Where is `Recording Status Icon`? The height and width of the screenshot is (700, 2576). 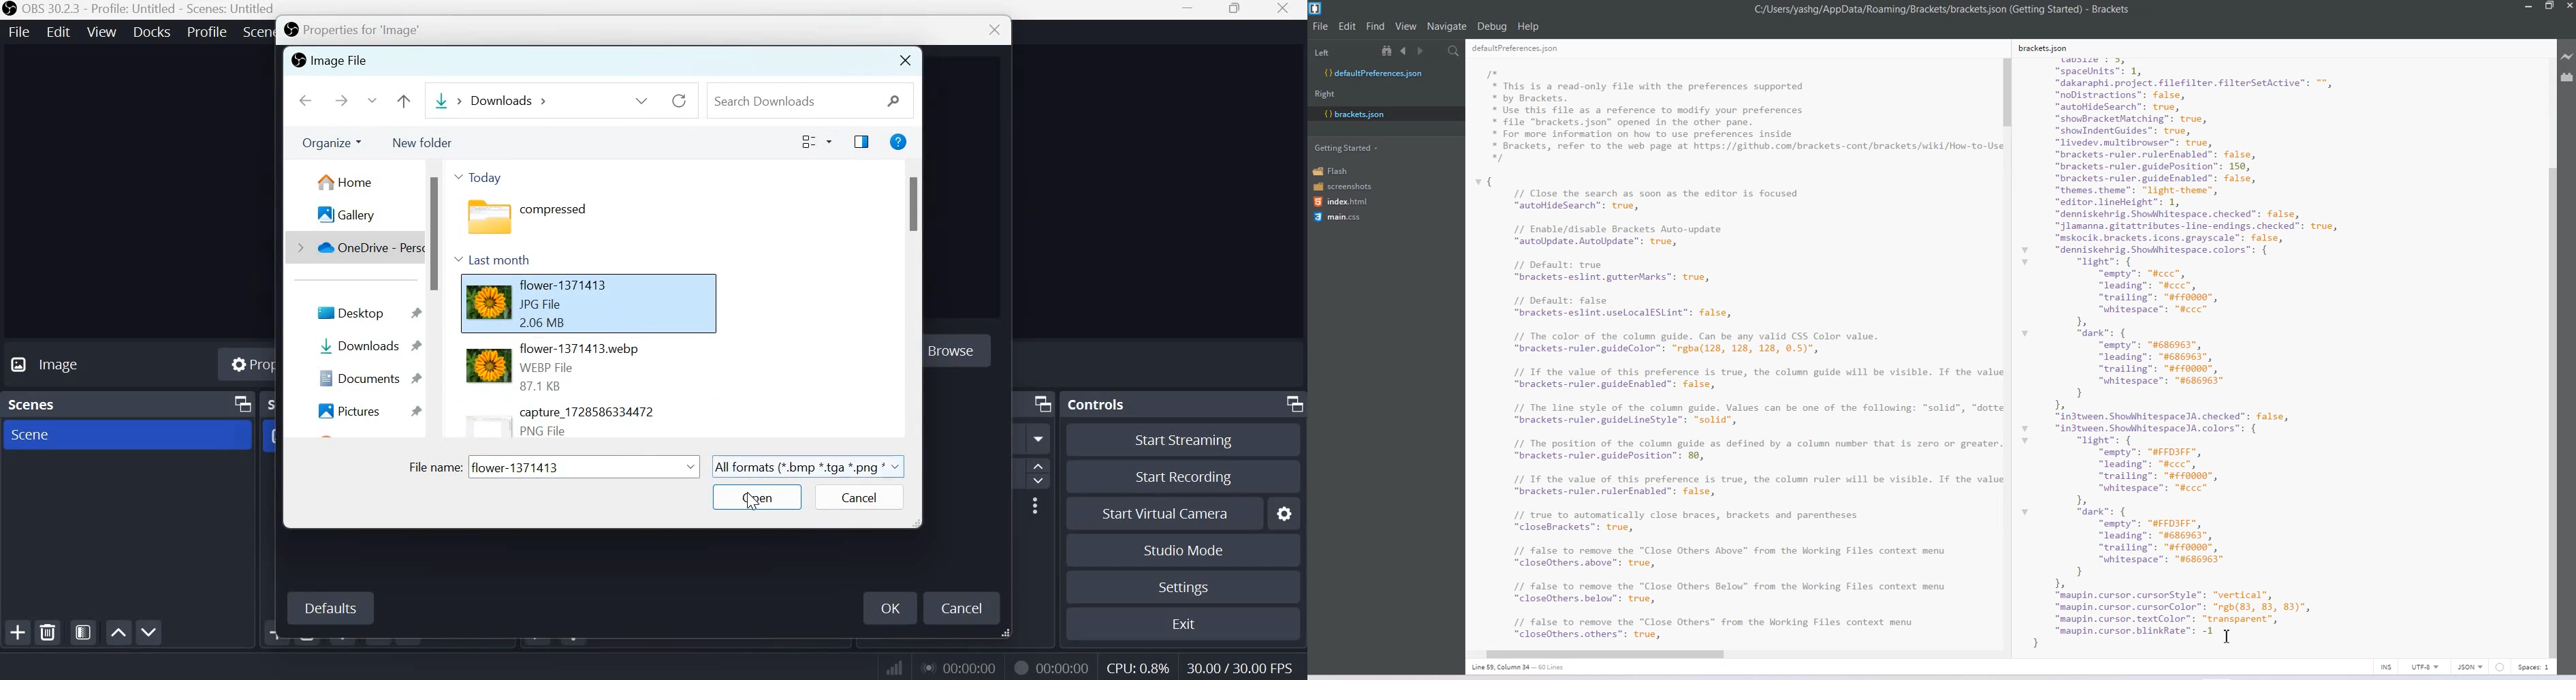 Recording Status Icon is located at coordinates (1021, 667).